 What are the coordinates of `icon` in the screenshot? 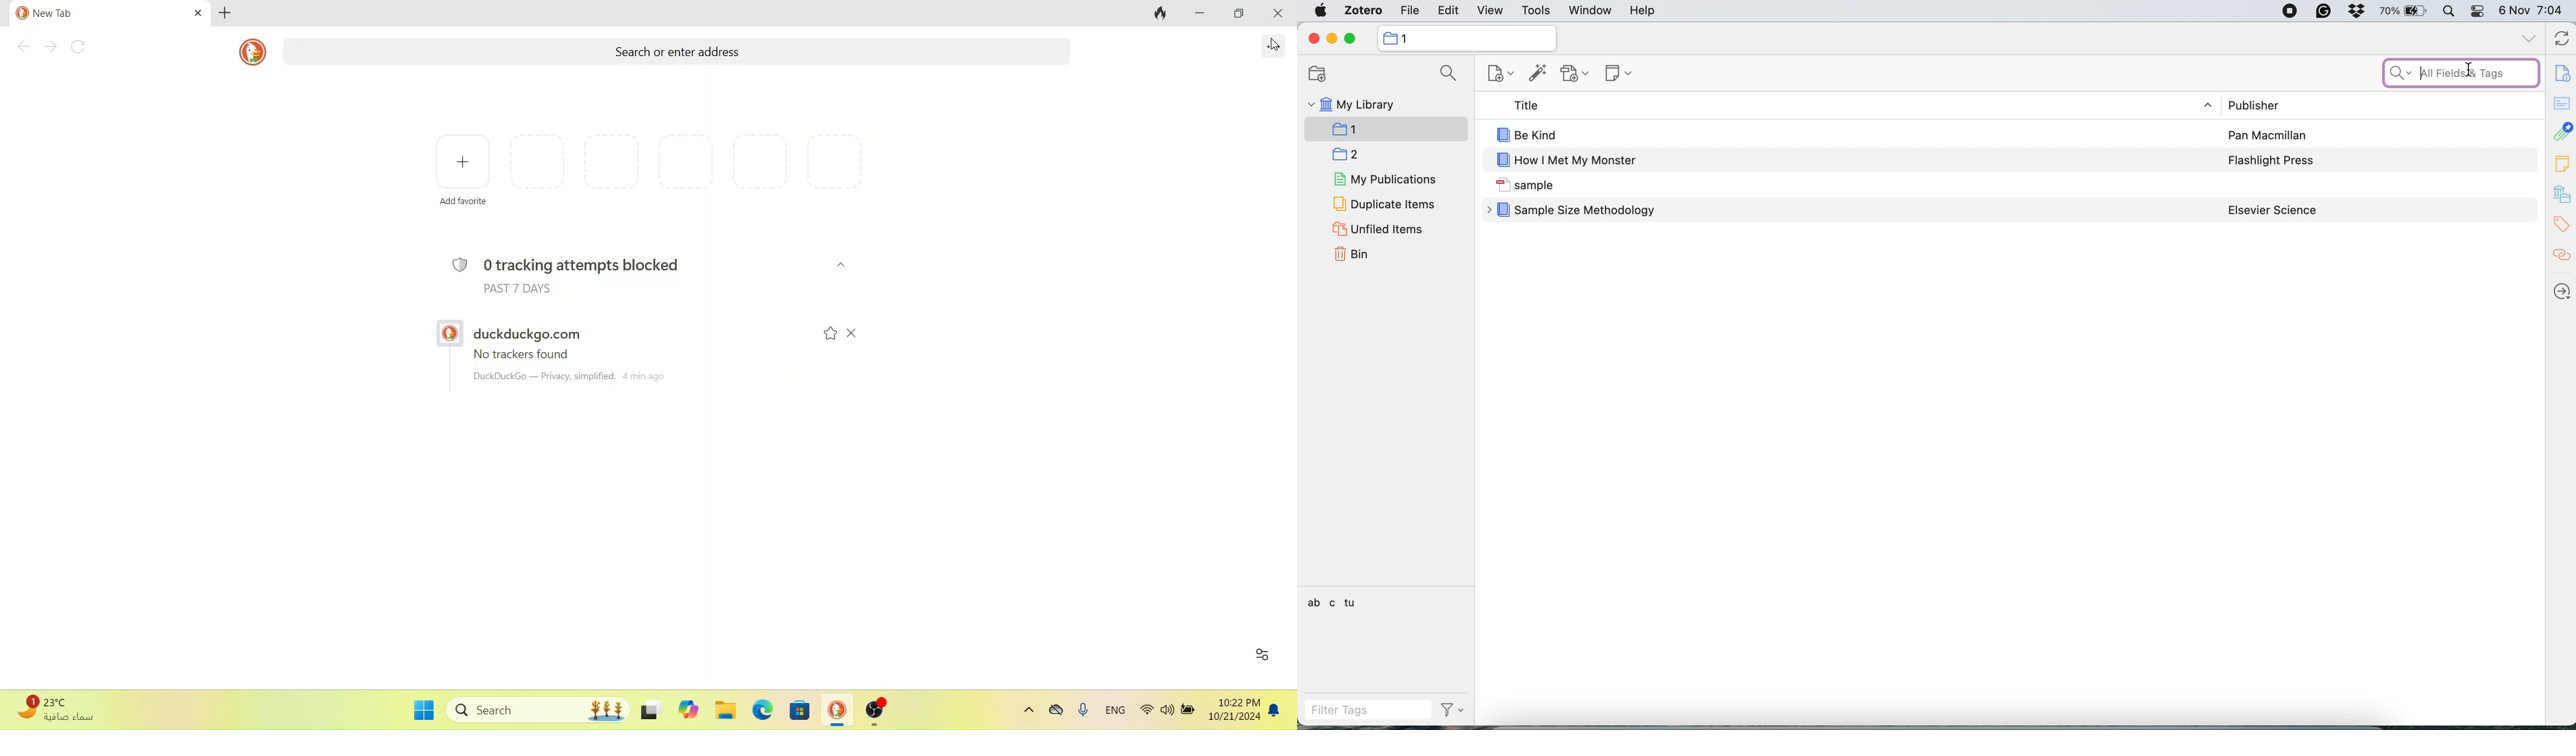 It's located at (1503, 210).